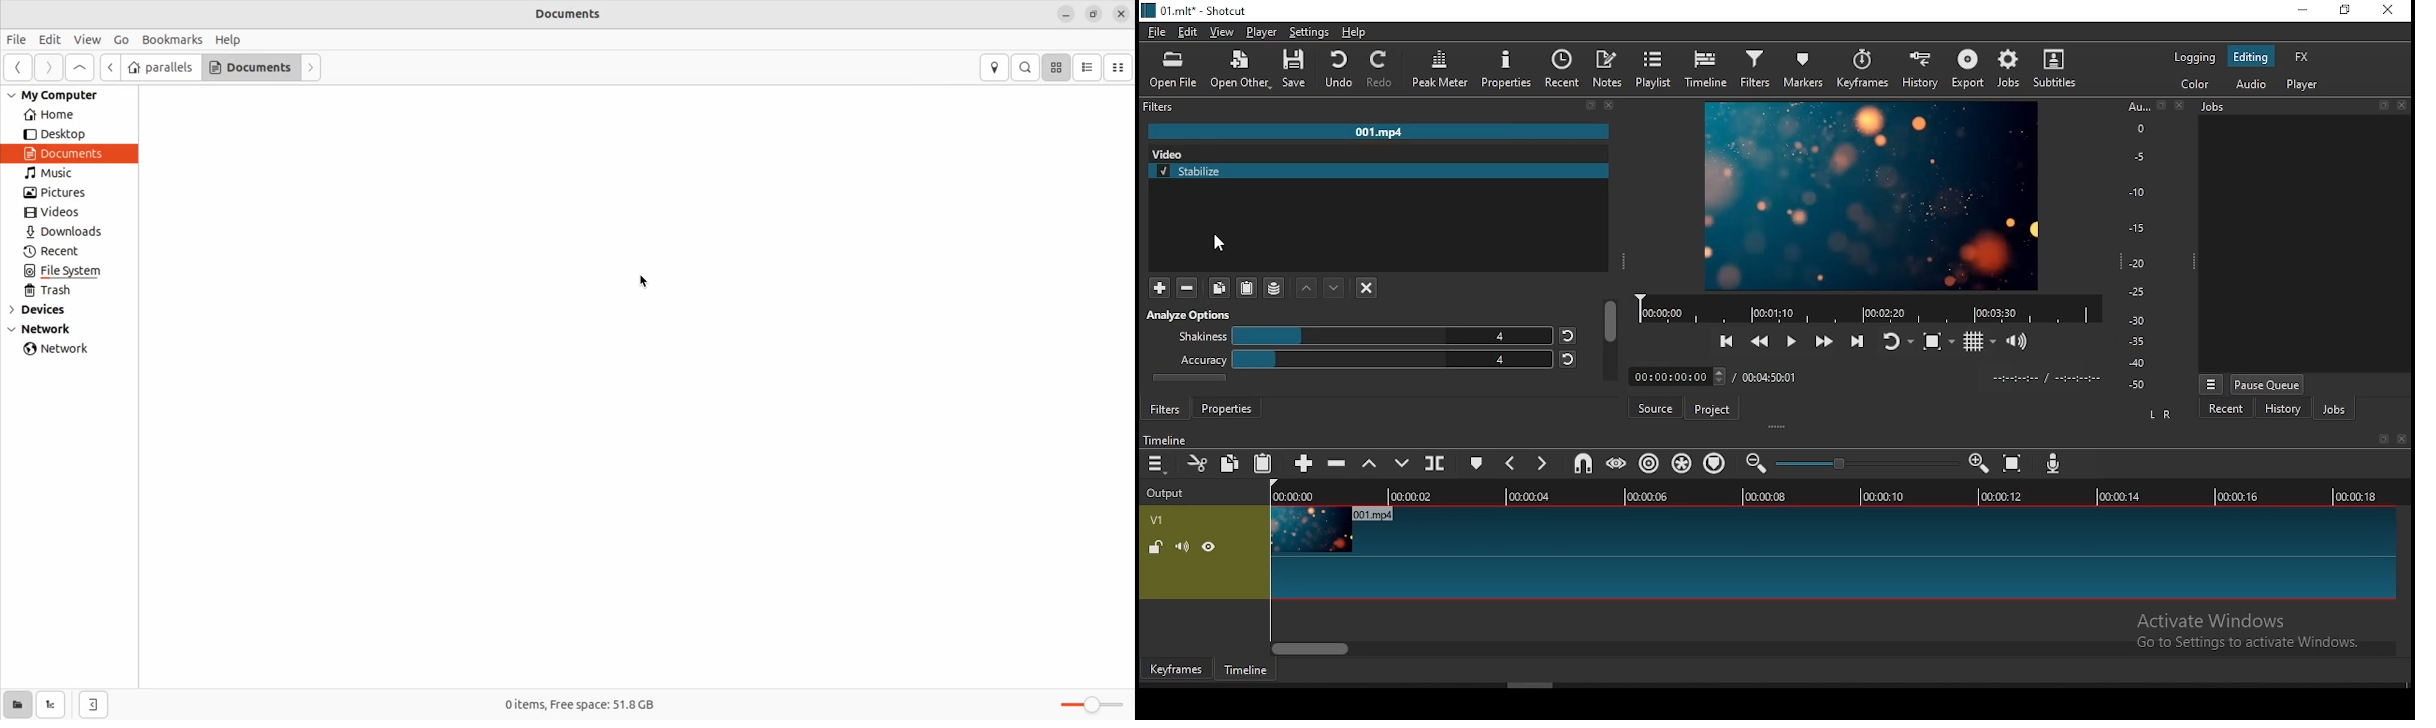 This screenshot has height=728, width=2436. Describe the element at coordinates (2402, 105) in the screenshot. I see `close` at that location.